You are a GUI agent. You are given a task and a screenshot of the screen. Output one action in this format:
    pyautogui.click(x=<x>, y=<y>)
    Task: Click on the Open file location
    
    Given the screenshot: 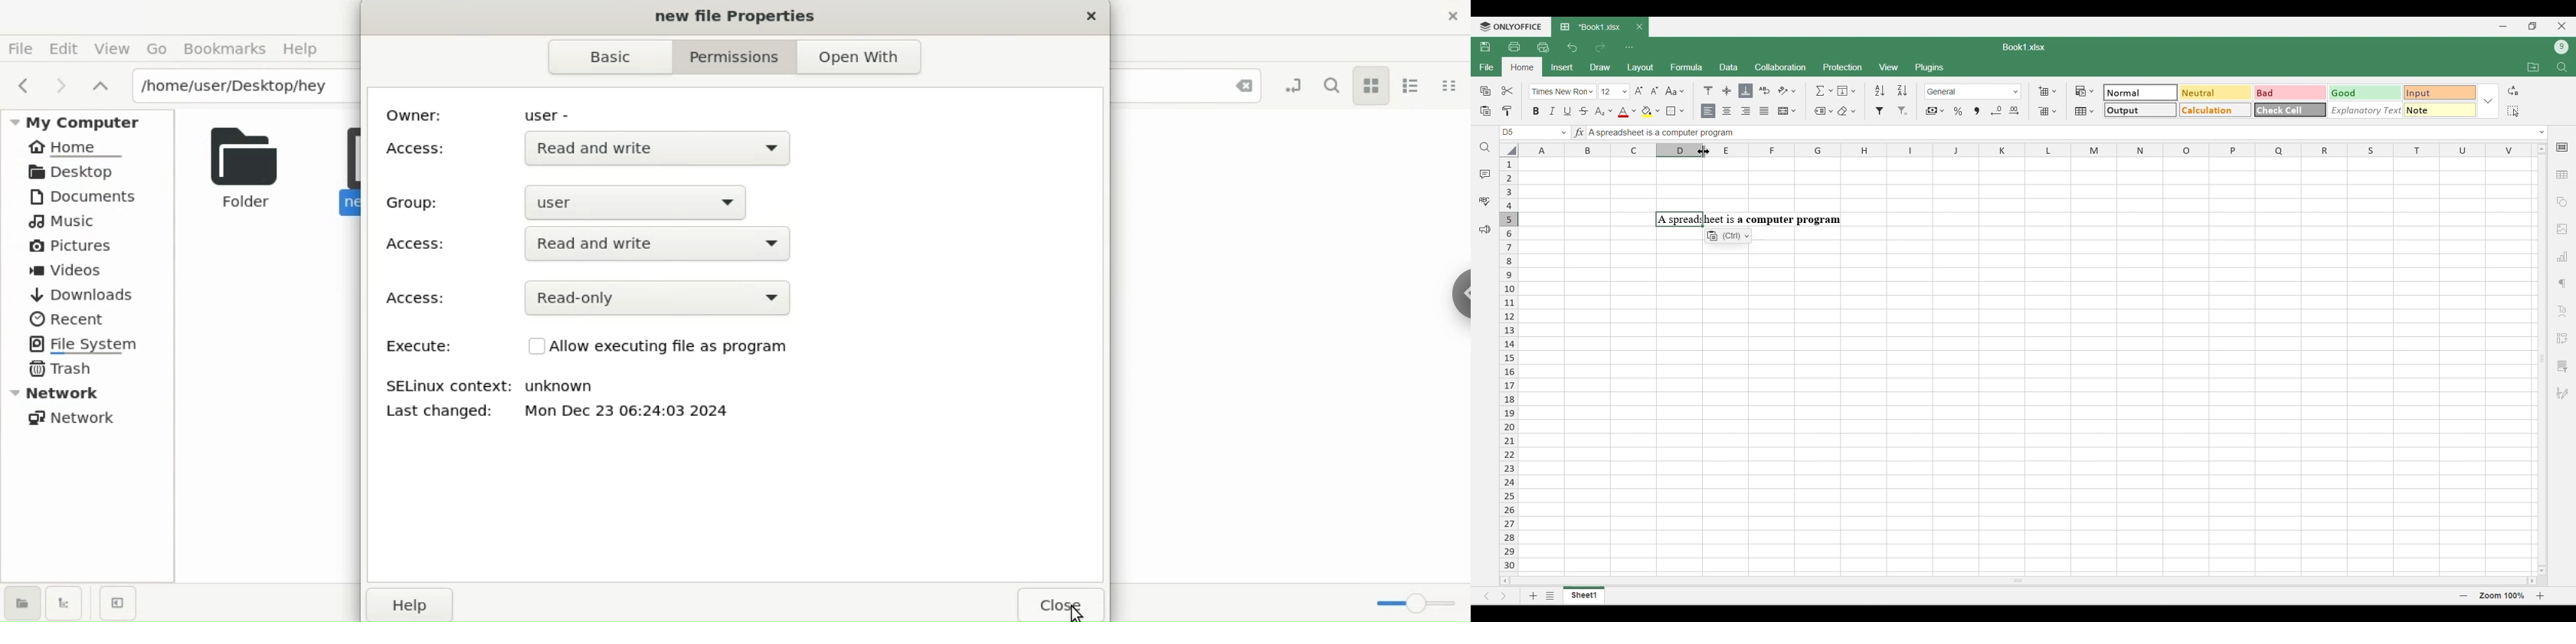 What is the action you would take?
    pyautogui.click(x=2534, y=67)
    